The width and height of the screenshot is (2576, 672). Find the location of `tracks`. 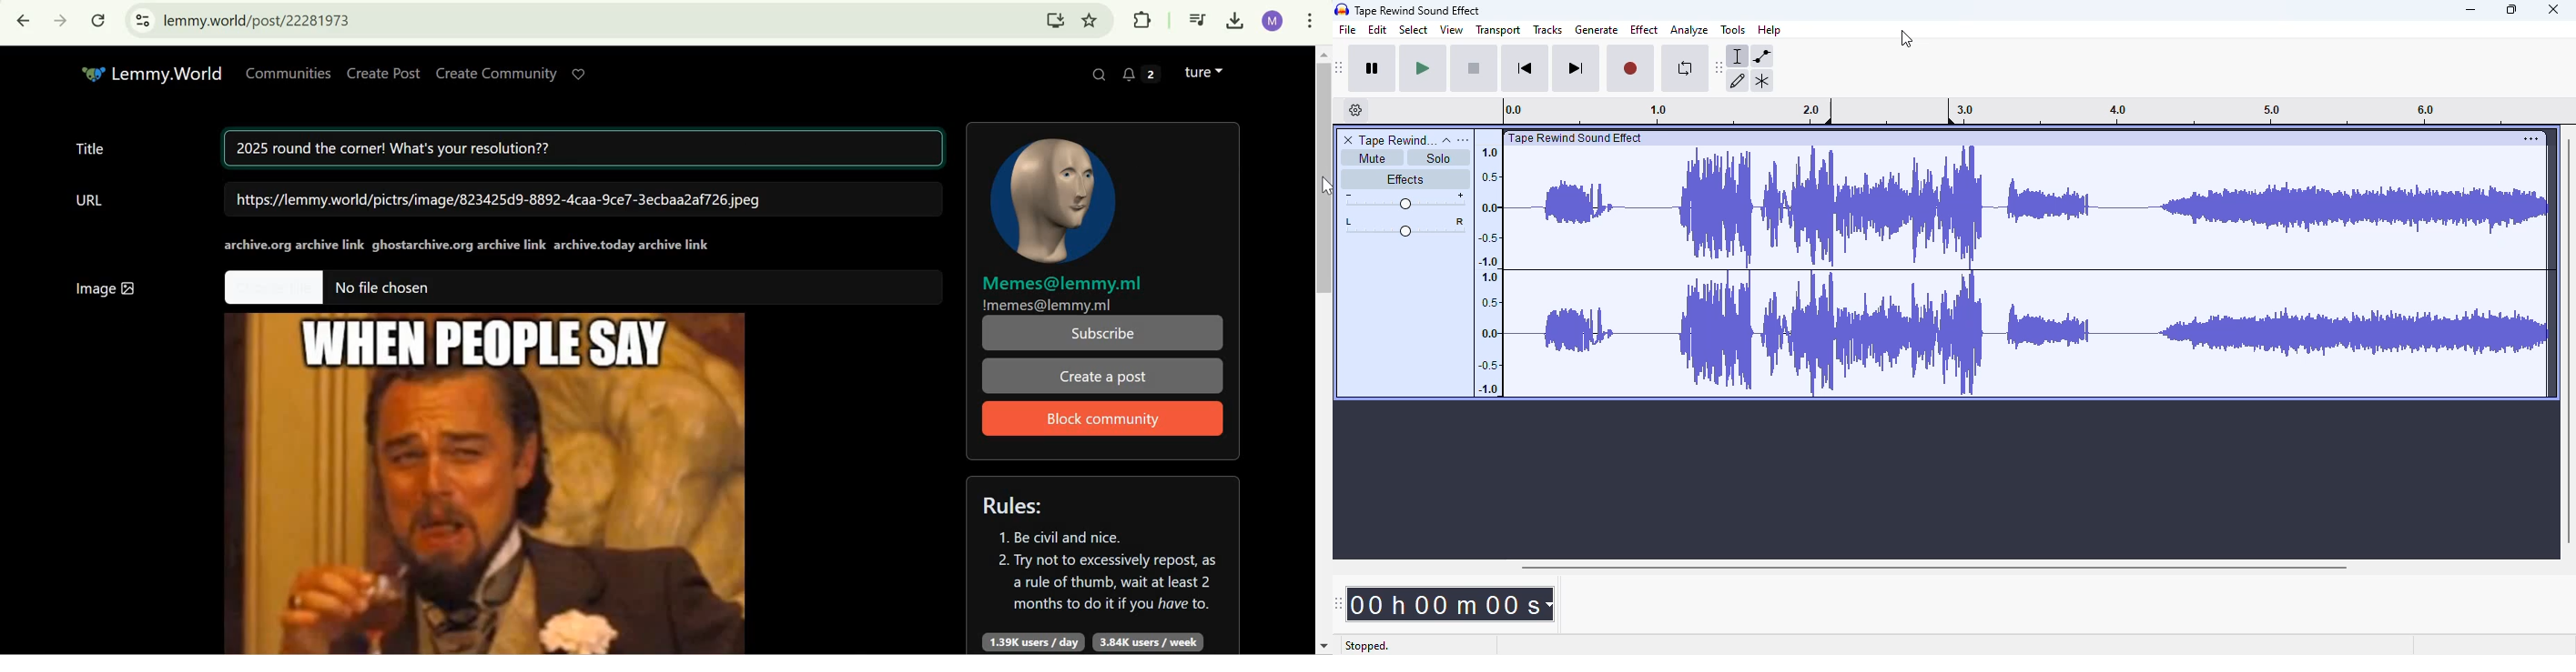

tracks is located at coordinates (1548, 30).